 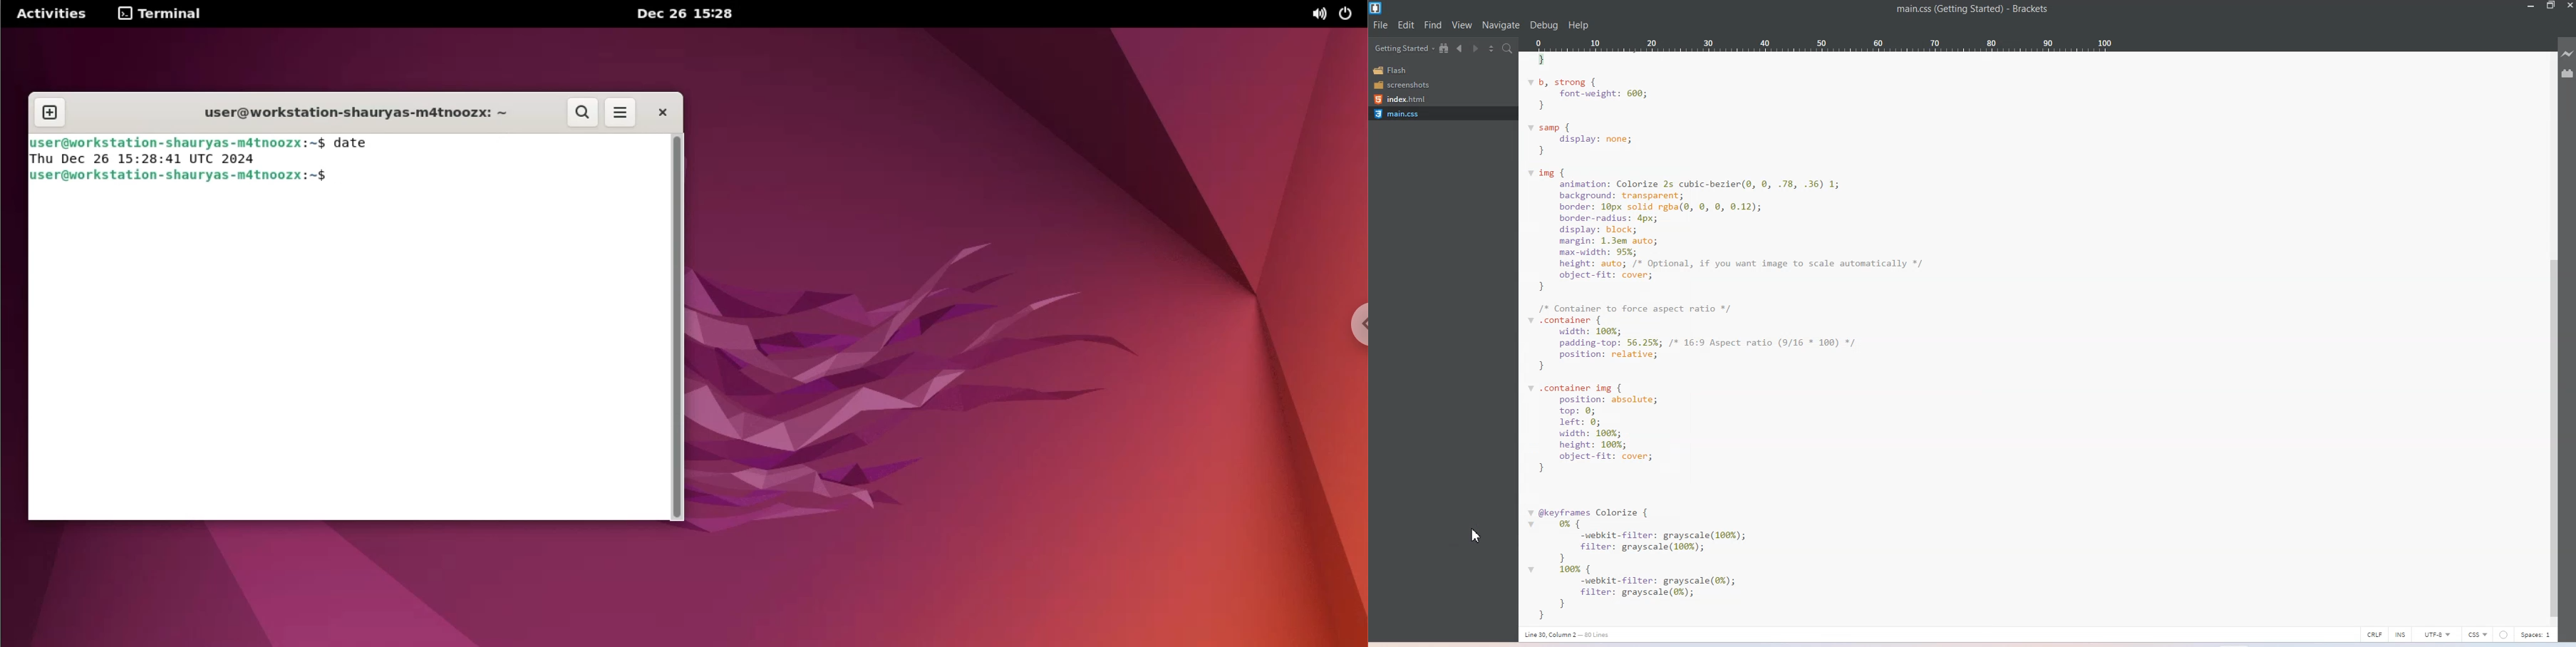 What do you see at coordinates (1544, 25) in the screenshot?
I see `Debug` at bounding box center [1544, 25].